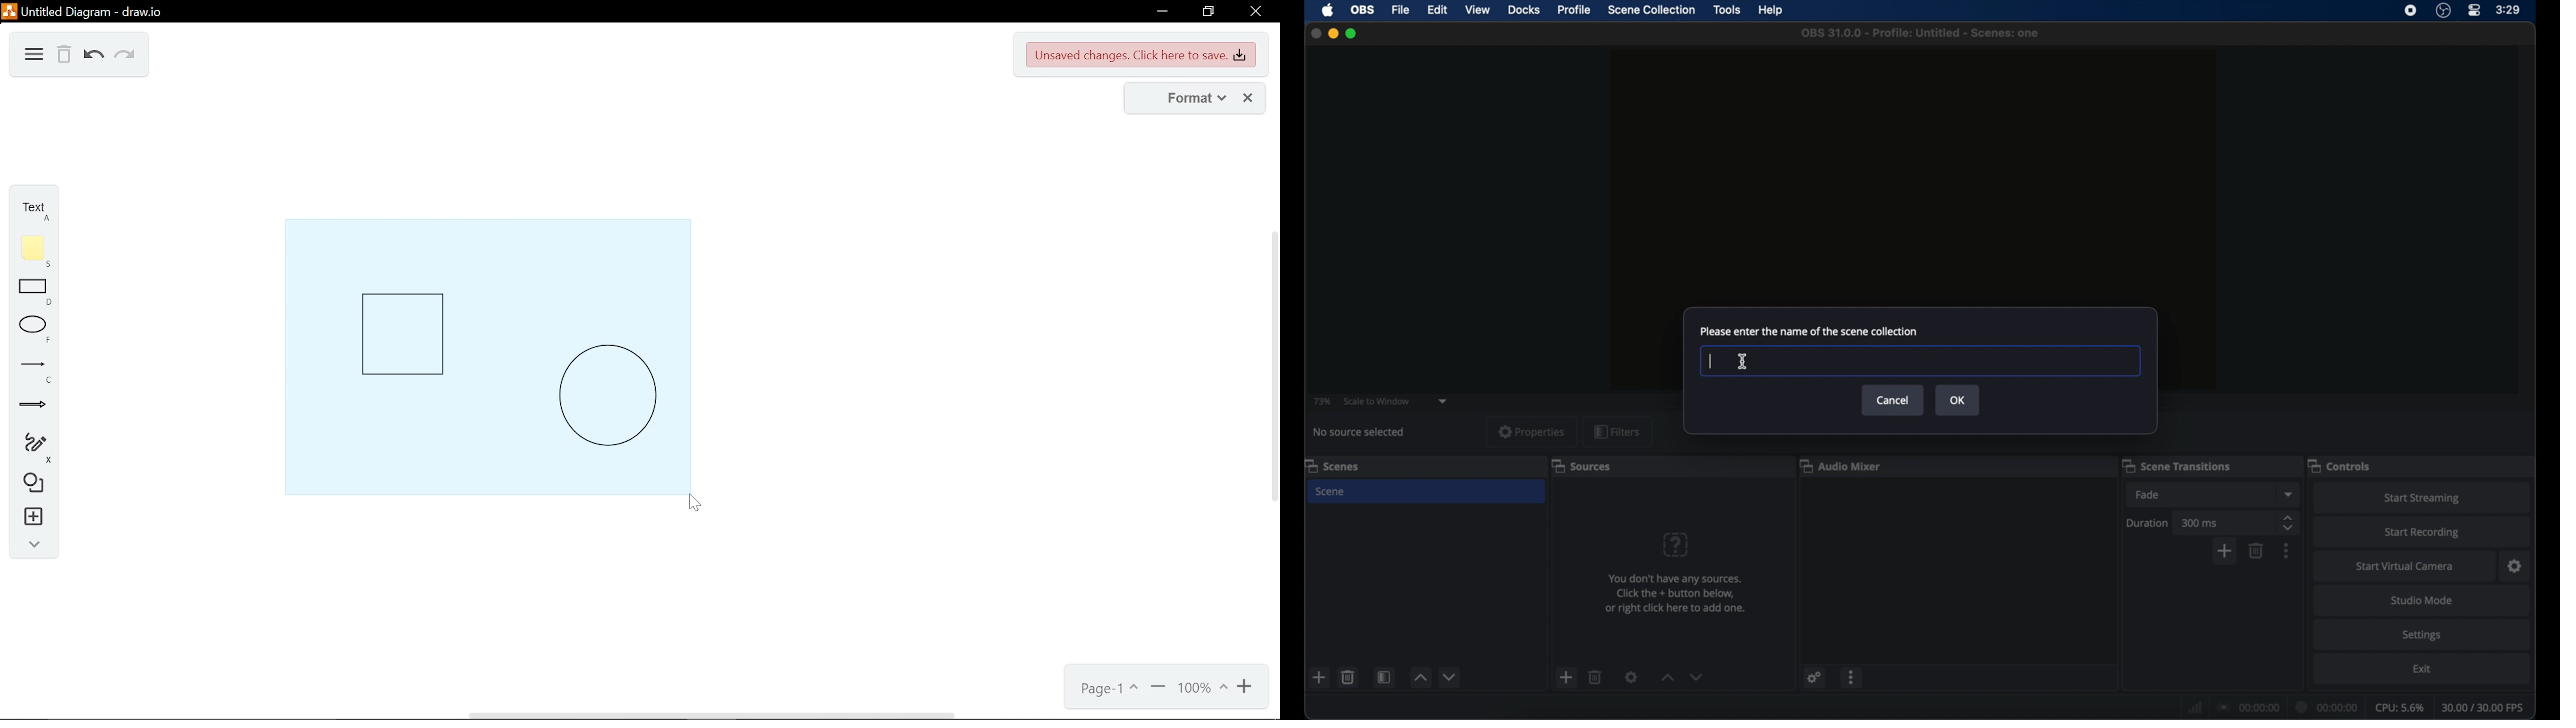 The height and width of the screenshot is (728, 2576). What do you see at coordinates (2423, 600) in the screenshot?
I see `studio mode` at bounding box center [2423, 600].